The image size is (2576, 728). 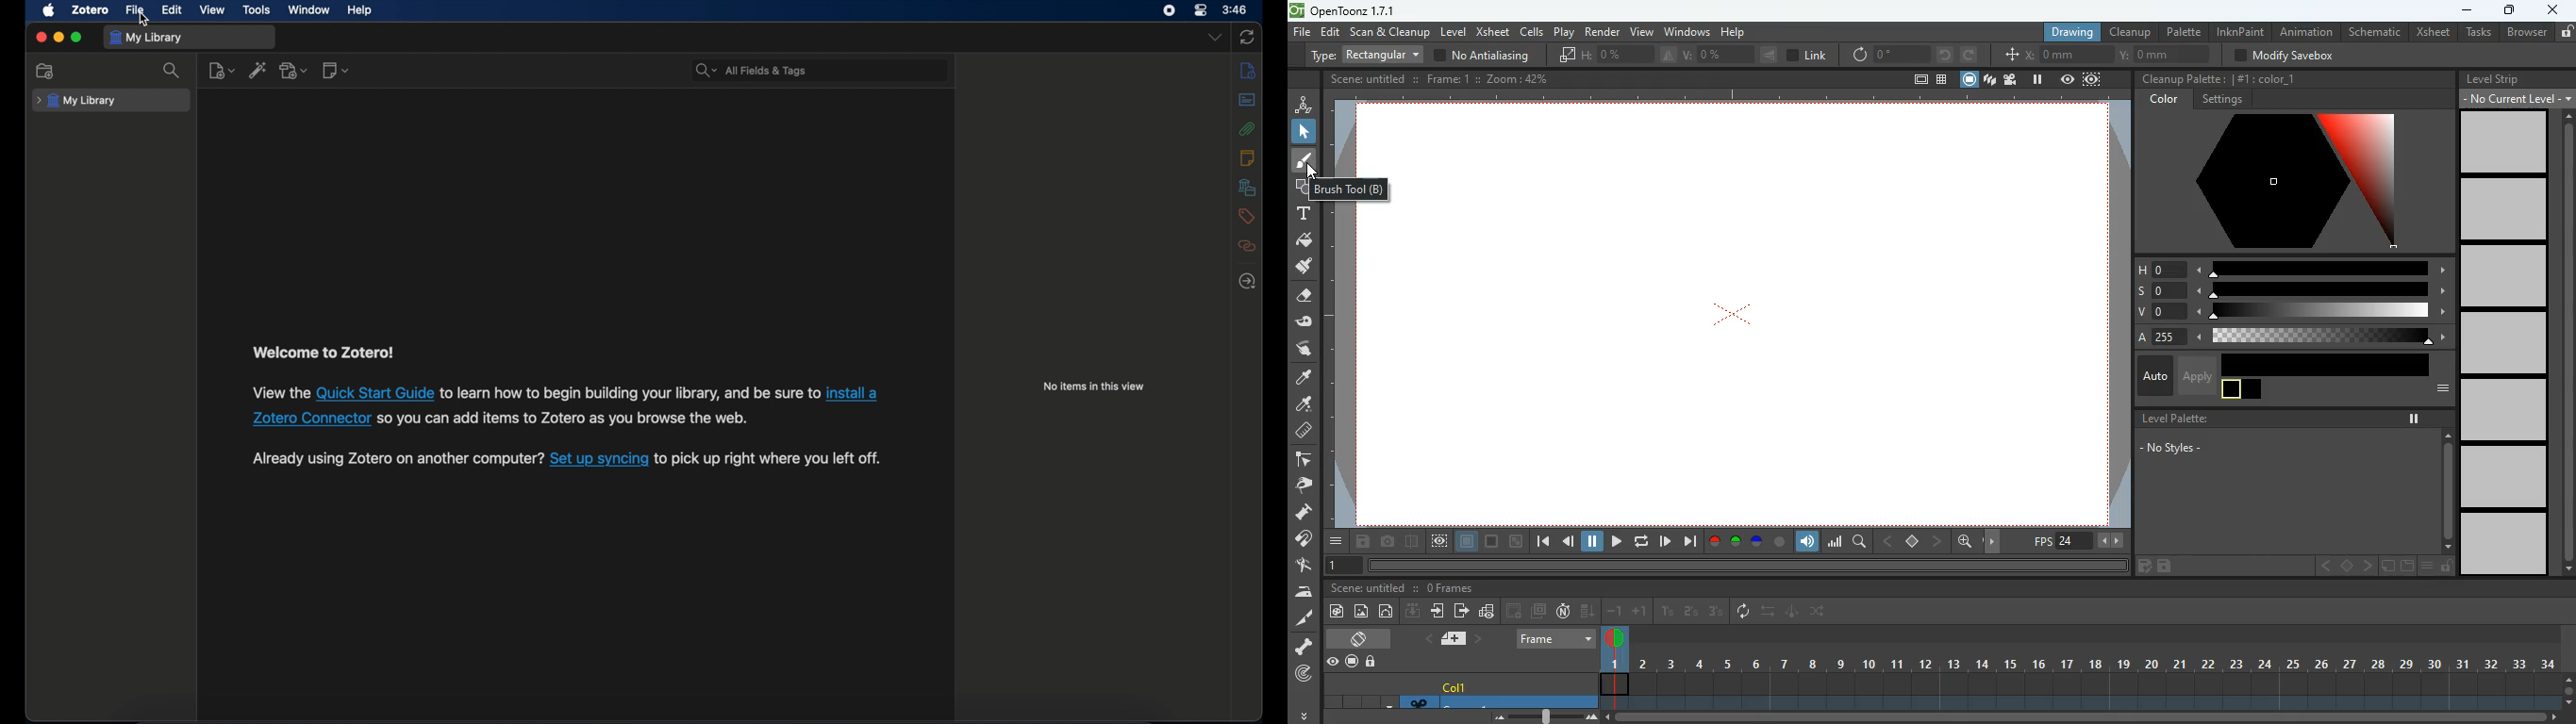 What do you see at coordinates (1304, 591) in the screenshot?
I see `iron` at bounding box center [1304, 591].